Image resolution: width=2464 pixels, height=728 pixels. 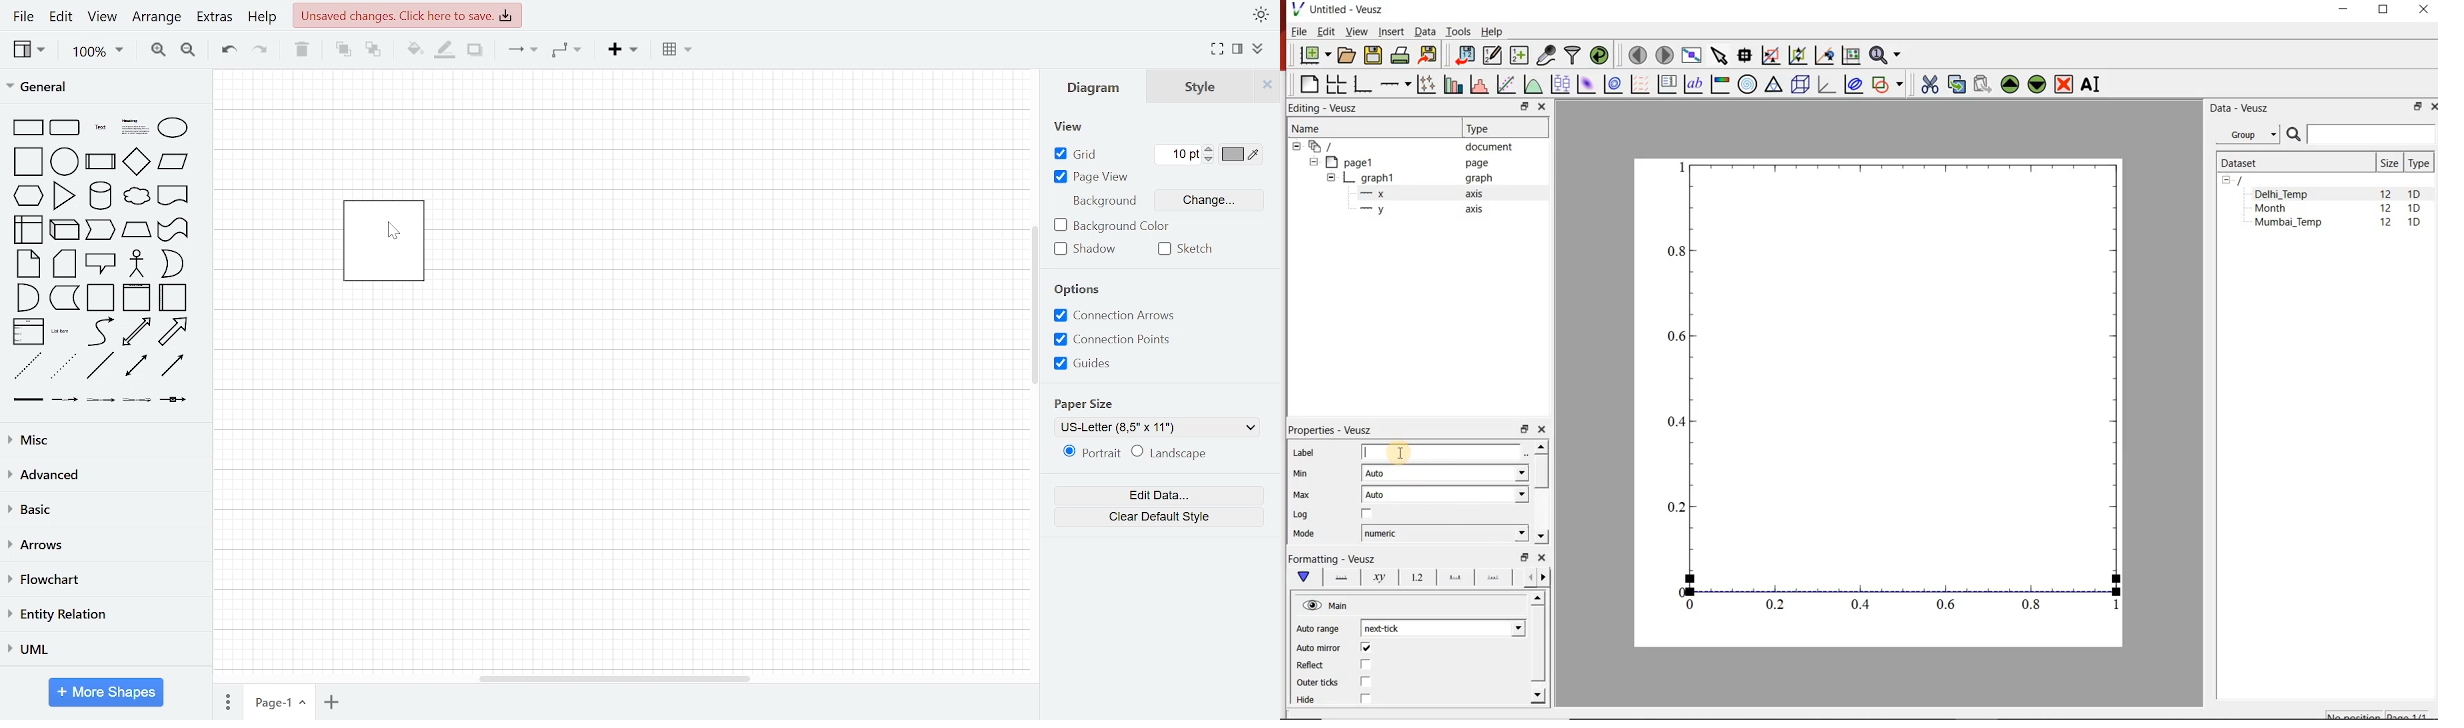 What do you see at coordinates (226, 51) in the screenshot?
I see `undo` at bounding box center [226, 51].